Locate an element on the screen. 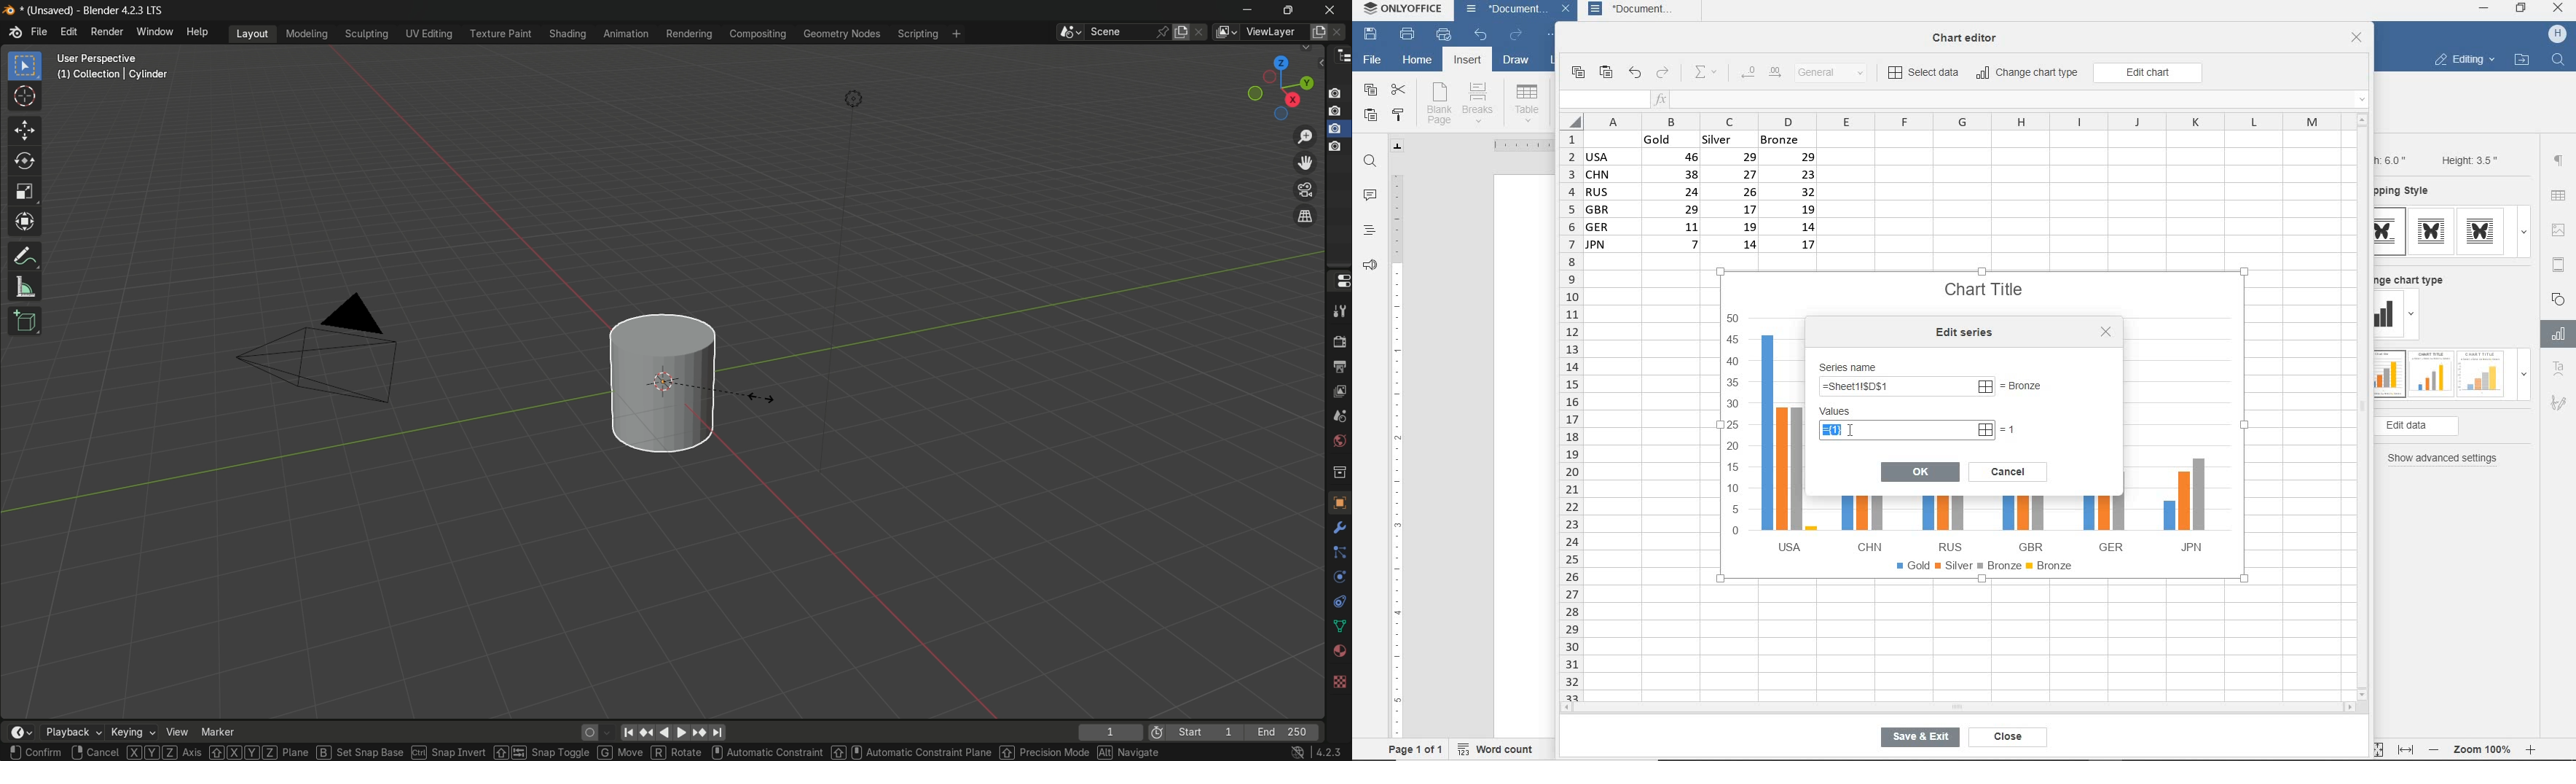  edit chart is located at coordinates (2148, 73).